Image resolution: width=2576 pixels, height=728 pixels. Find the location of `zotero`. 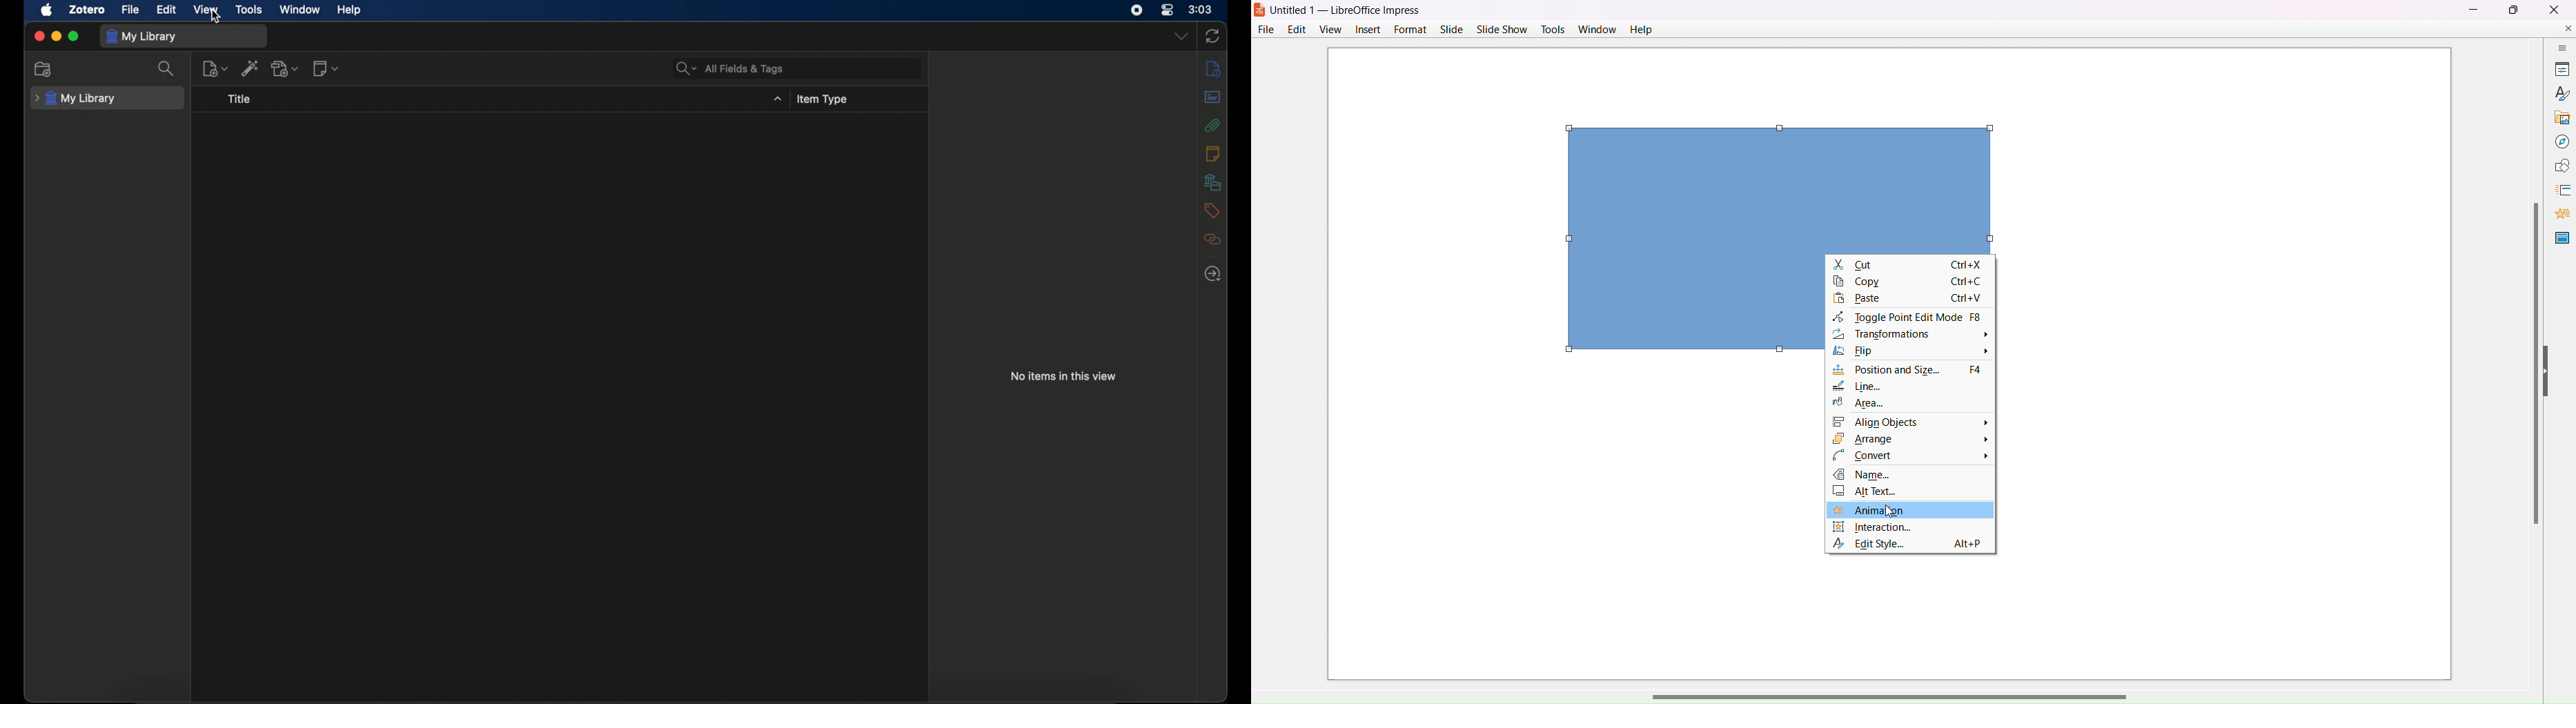

zotero is located at coordinates (87, 9).